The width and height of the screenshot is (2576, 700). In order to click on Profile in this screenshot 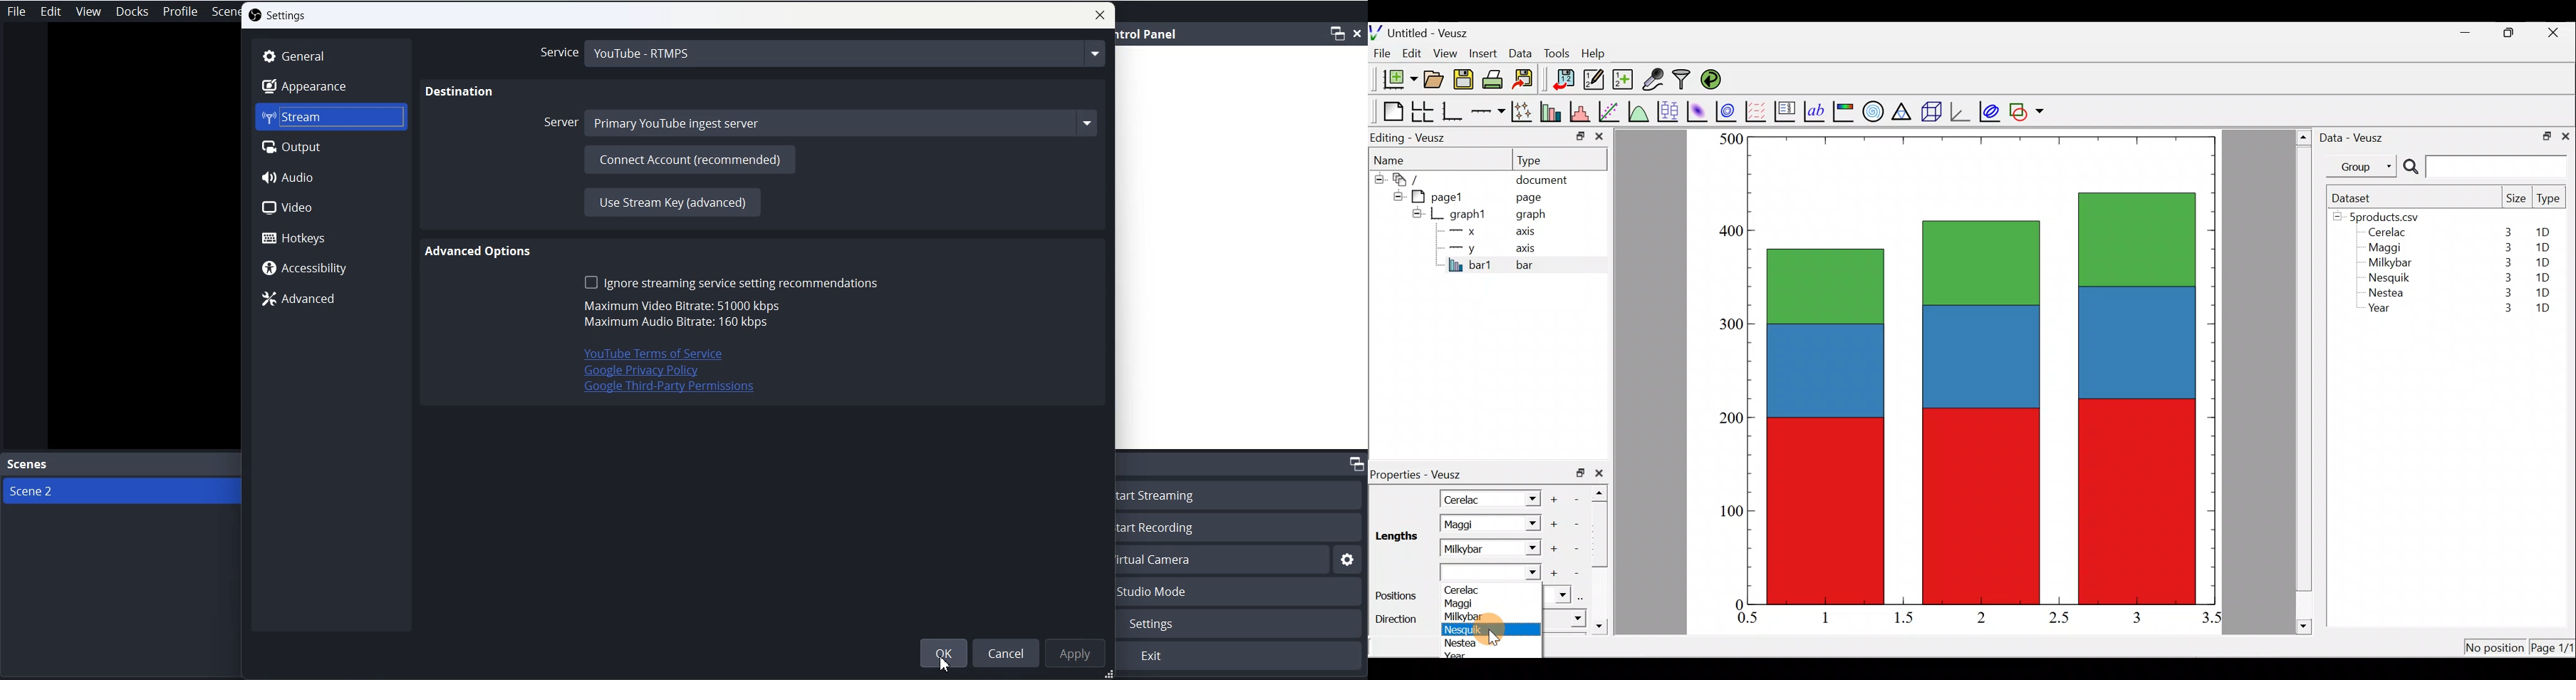, I will do `click(181, 11)`.